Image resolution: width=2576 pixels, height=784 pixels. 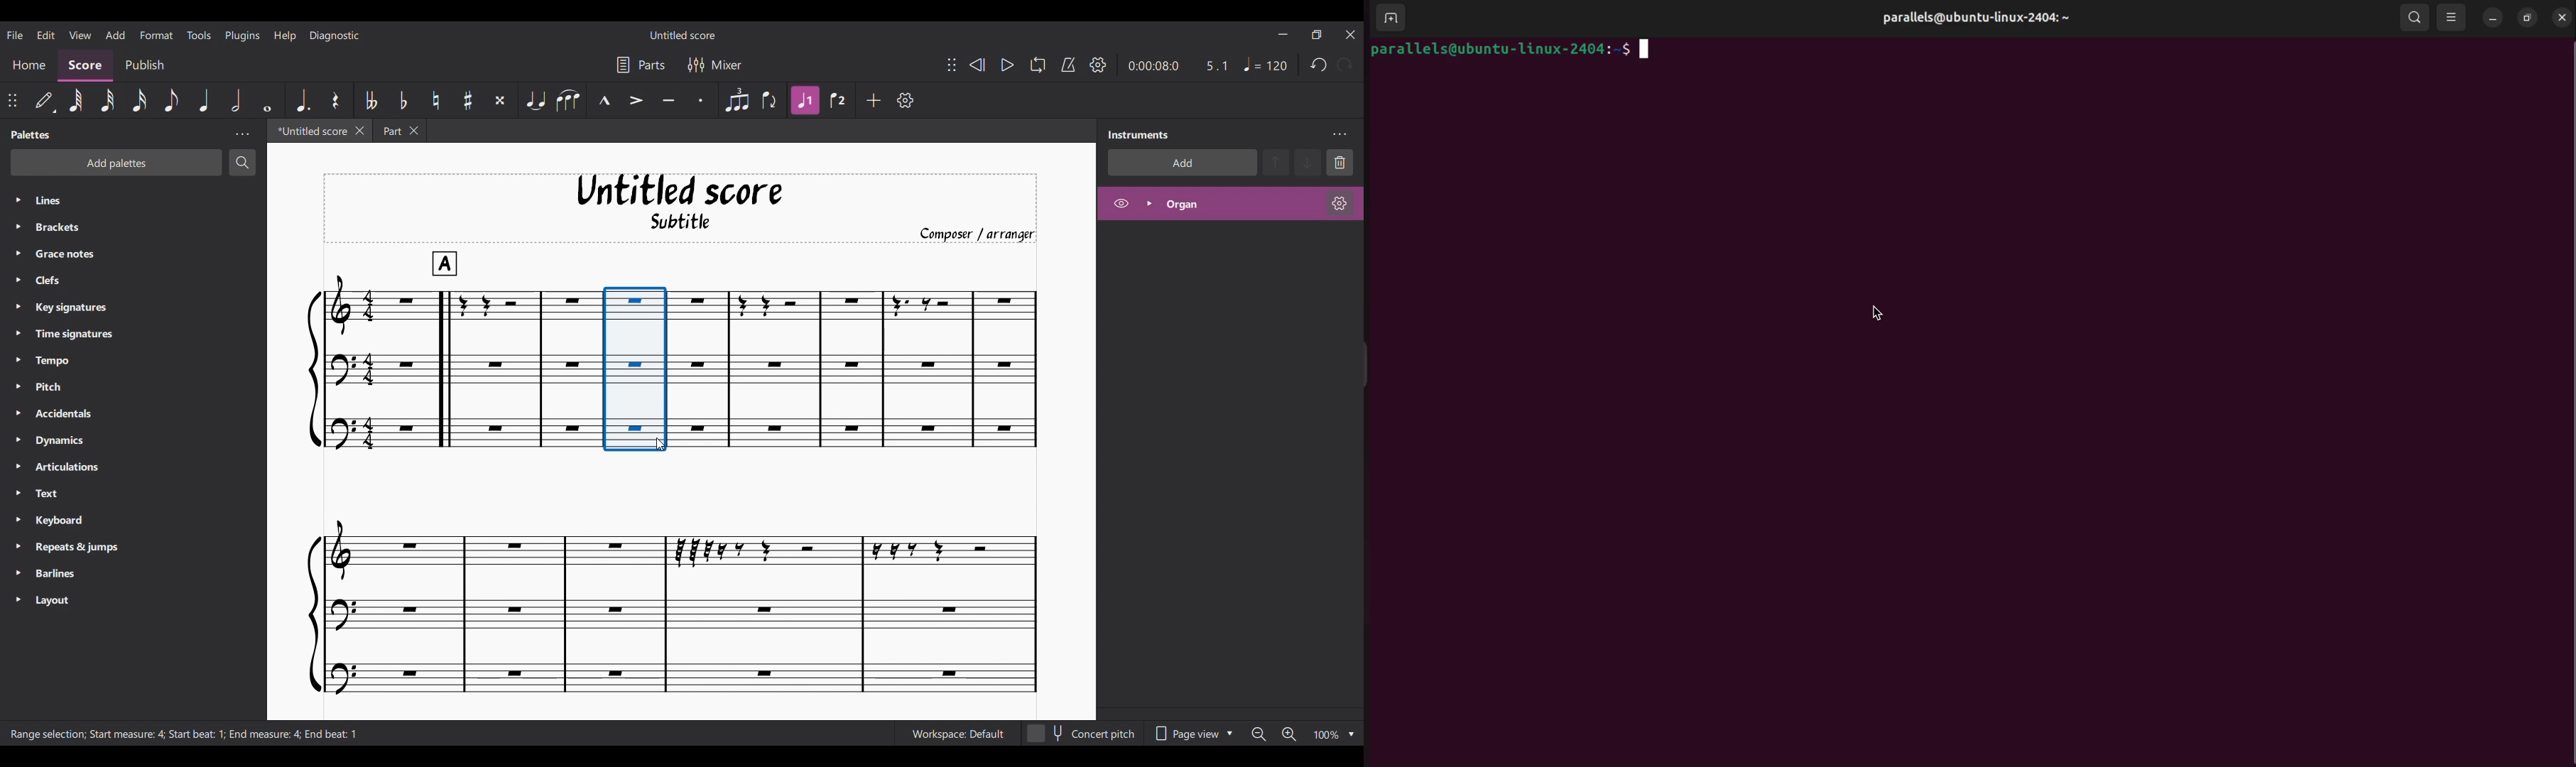 I want to click on Slur, so click(x=568, y=101).